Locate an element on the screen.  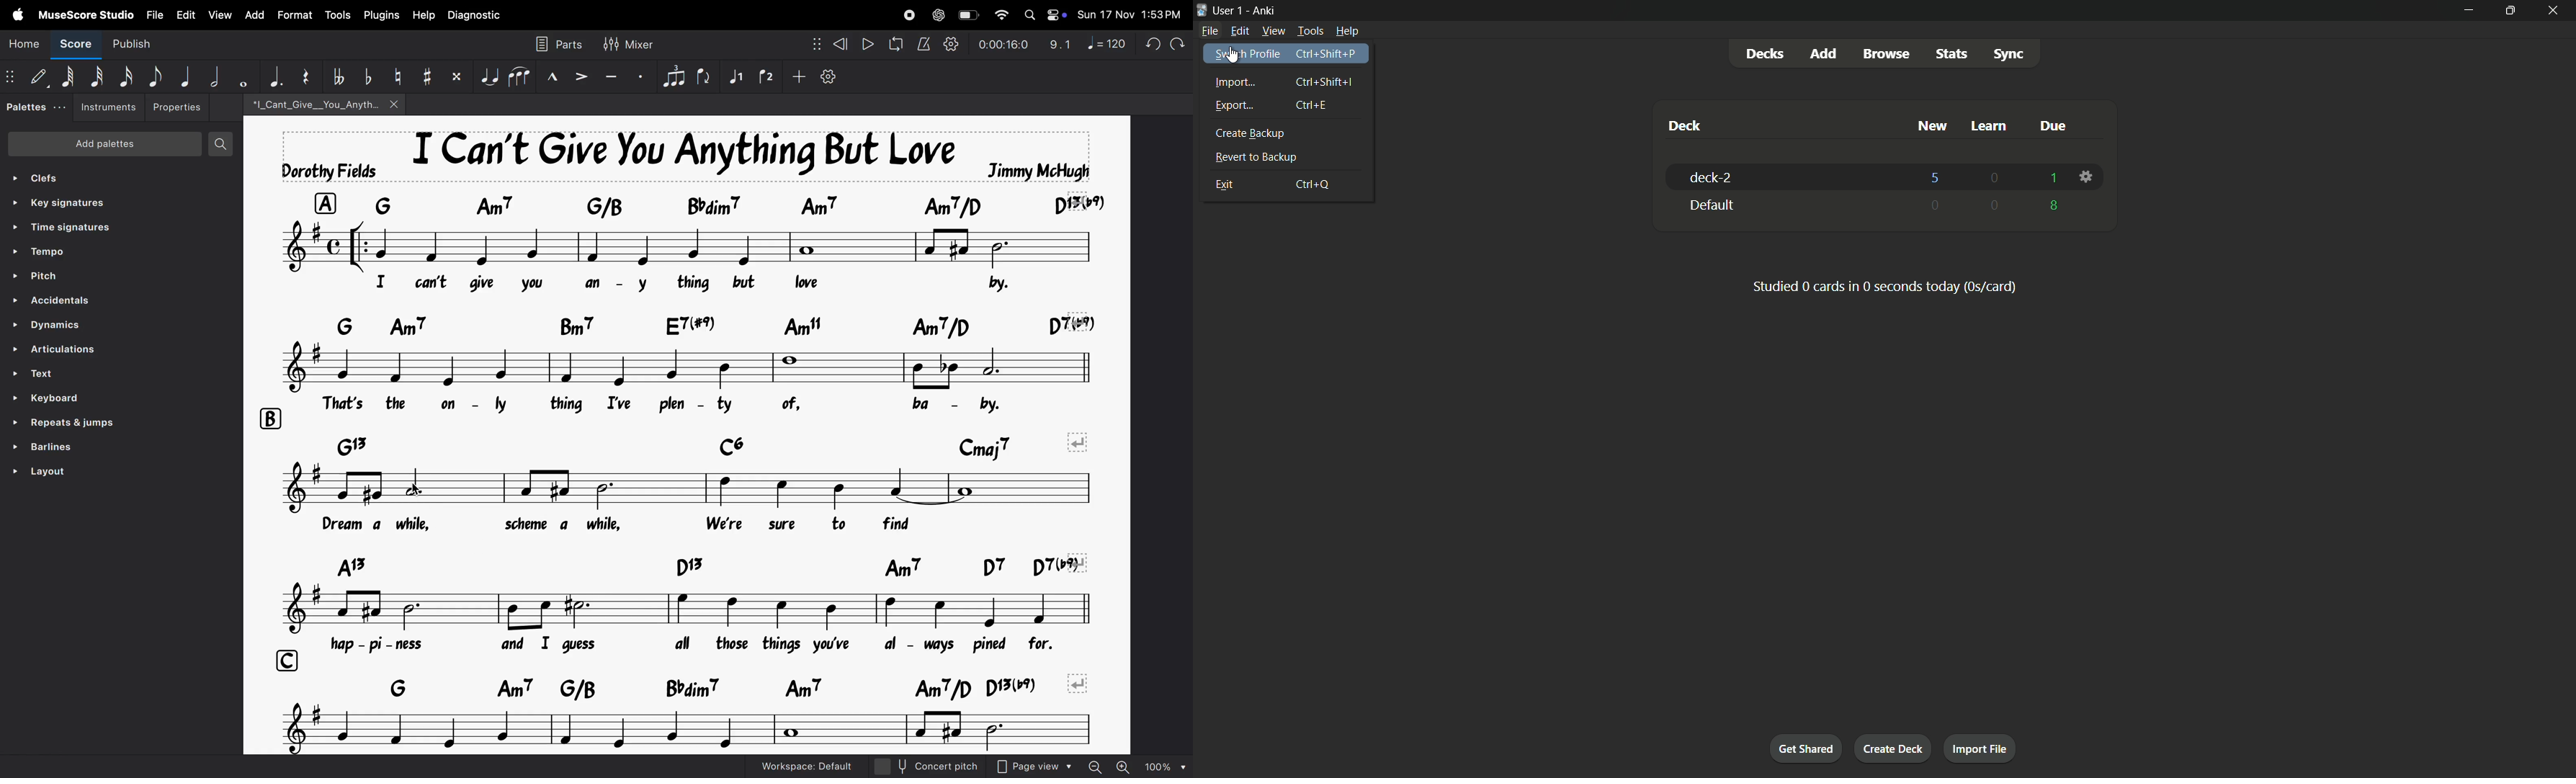
Revert to backup is located at coordinates (1287, 157).